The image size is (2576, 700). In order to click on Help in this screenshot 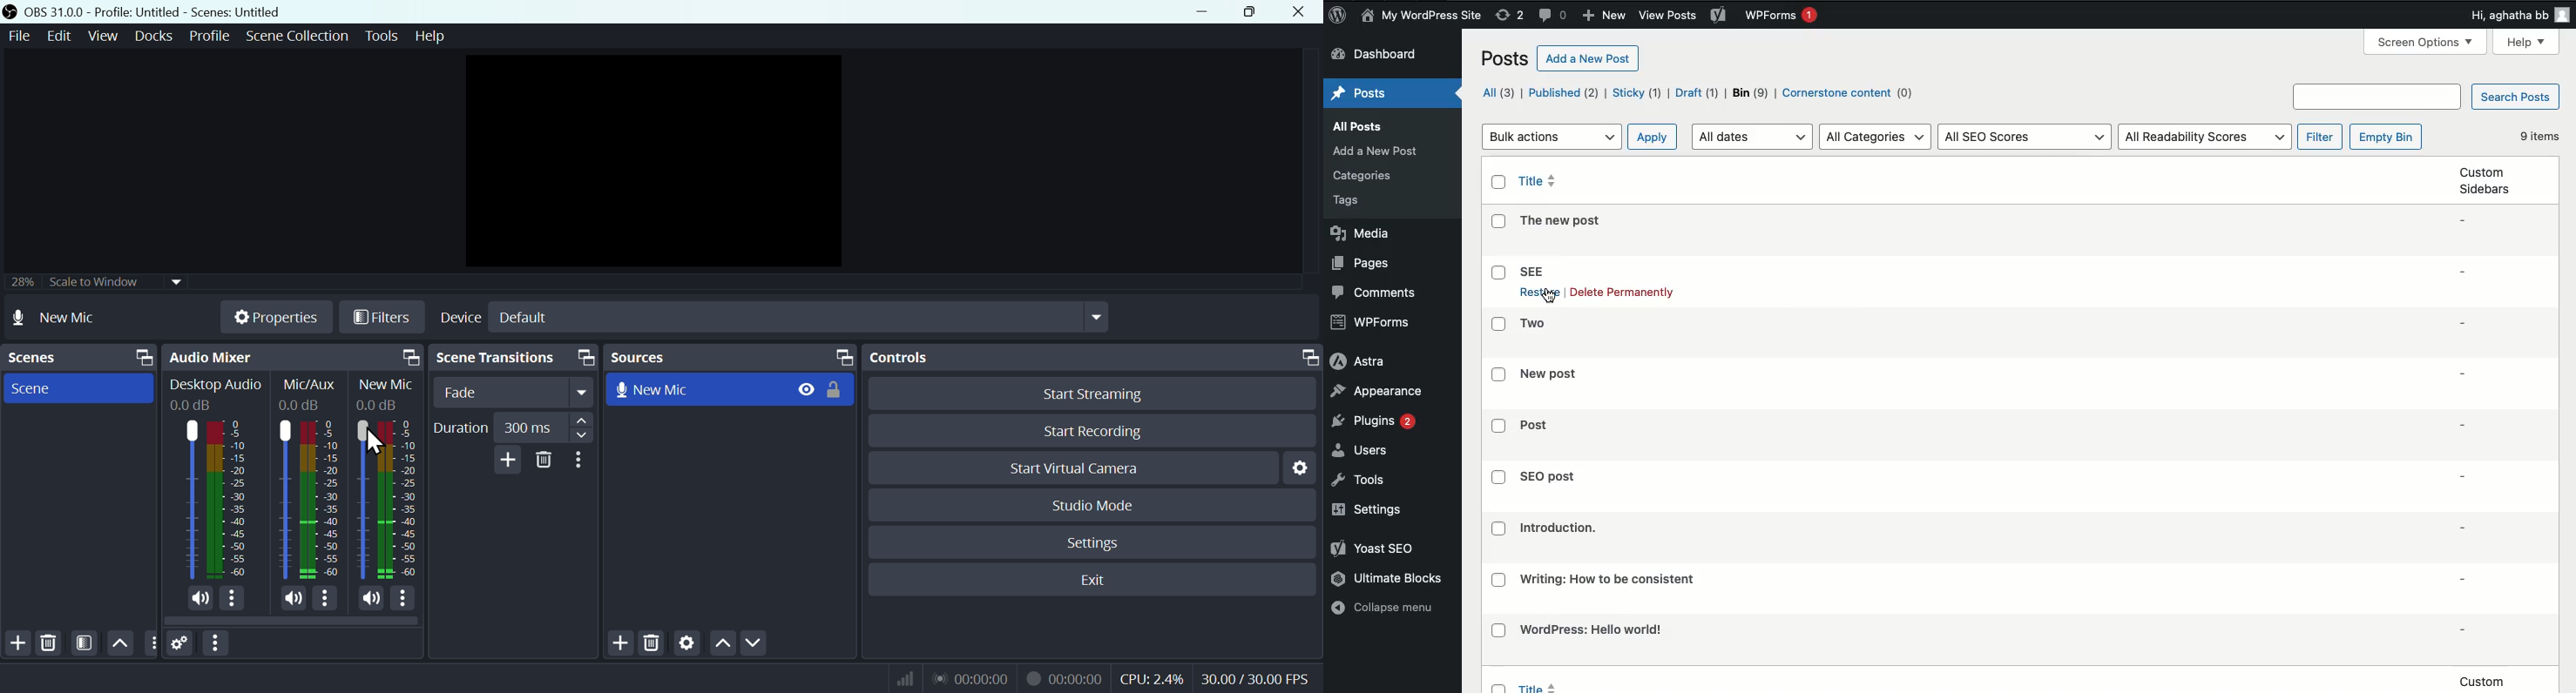, I will do `click(2525, 44)`.